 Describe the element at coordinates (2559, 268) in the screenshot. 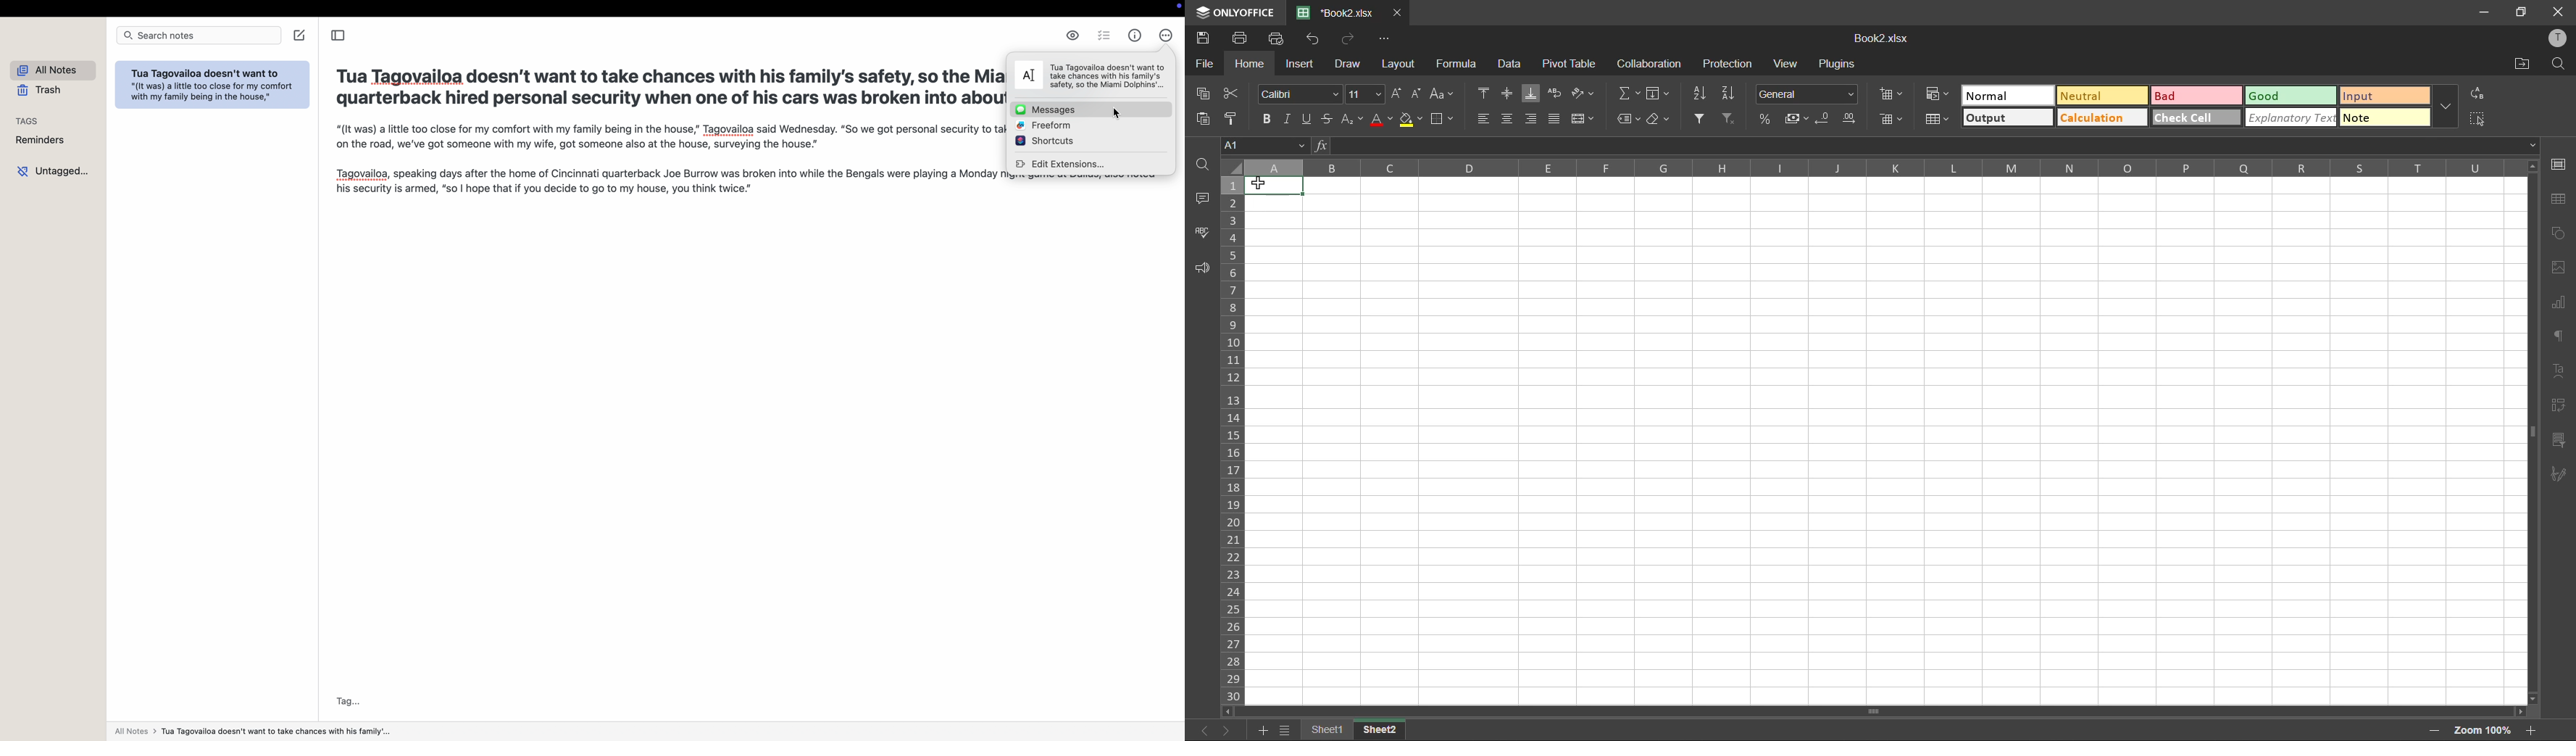

I see `images` at that location.